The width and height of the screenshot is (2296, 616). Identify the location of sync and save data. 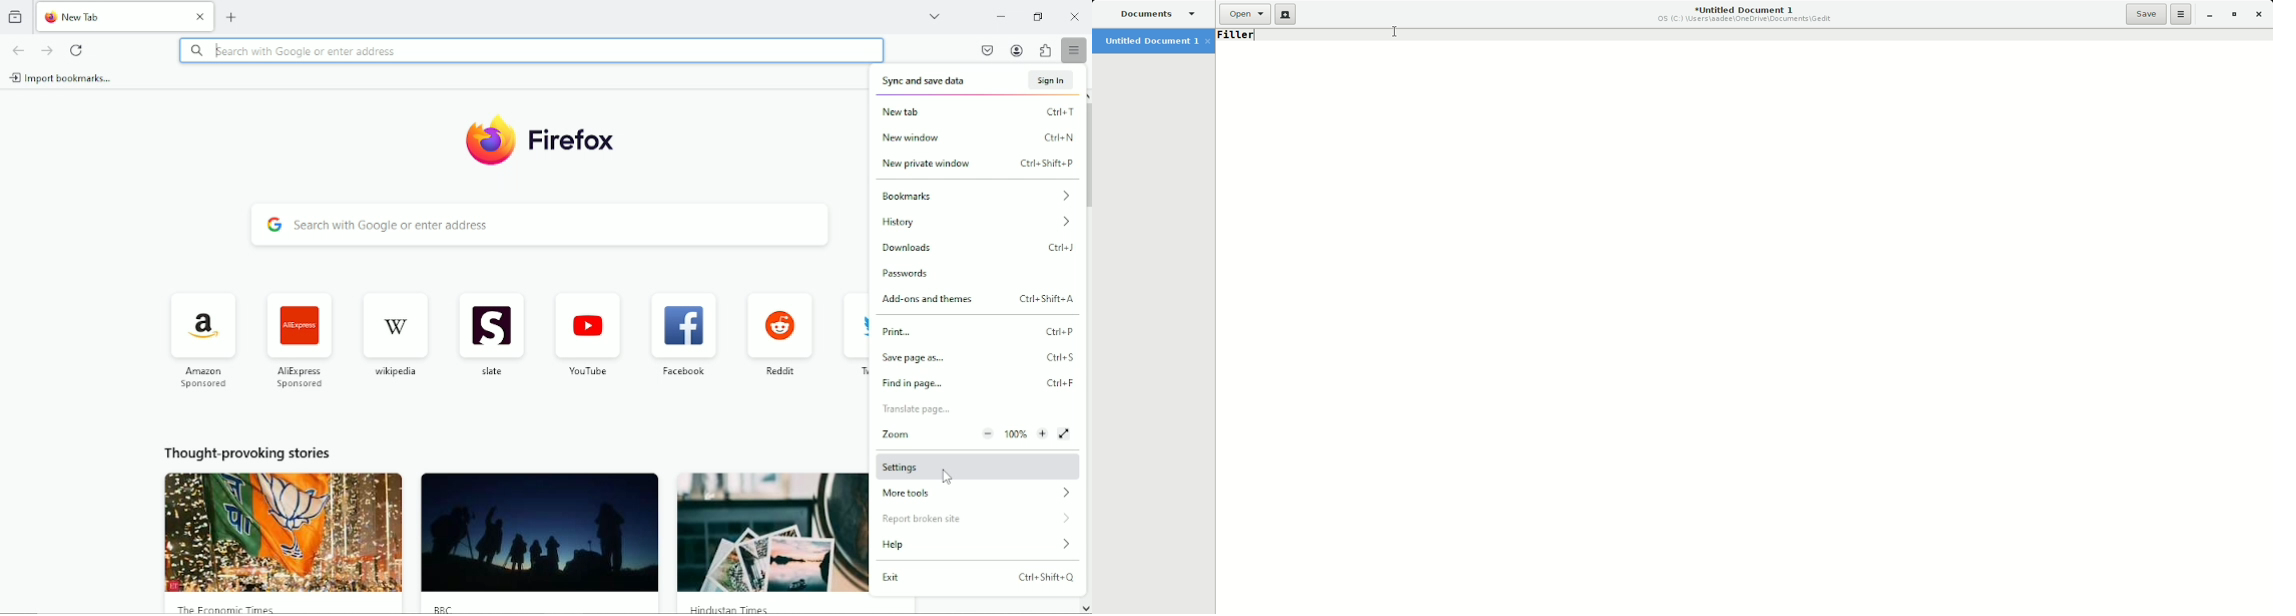
(980, 81).